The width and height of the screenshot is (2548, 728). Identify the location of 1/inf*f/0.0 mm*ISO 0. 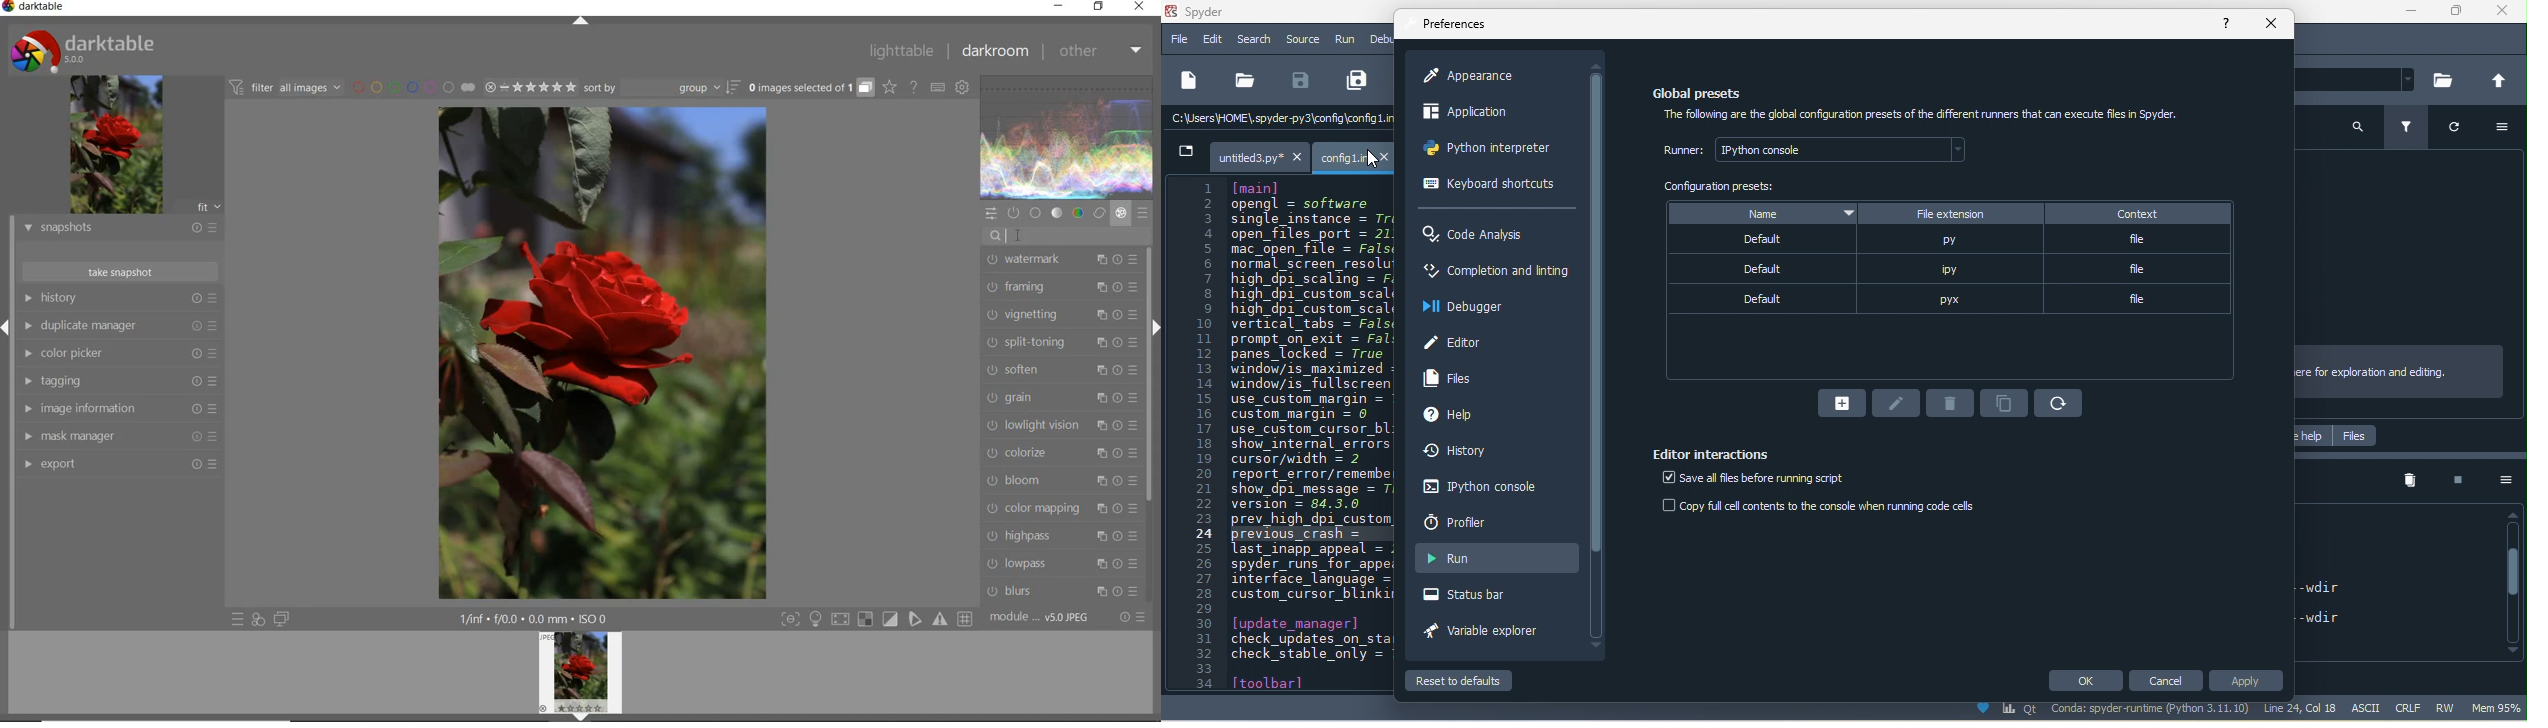
(539, 618).